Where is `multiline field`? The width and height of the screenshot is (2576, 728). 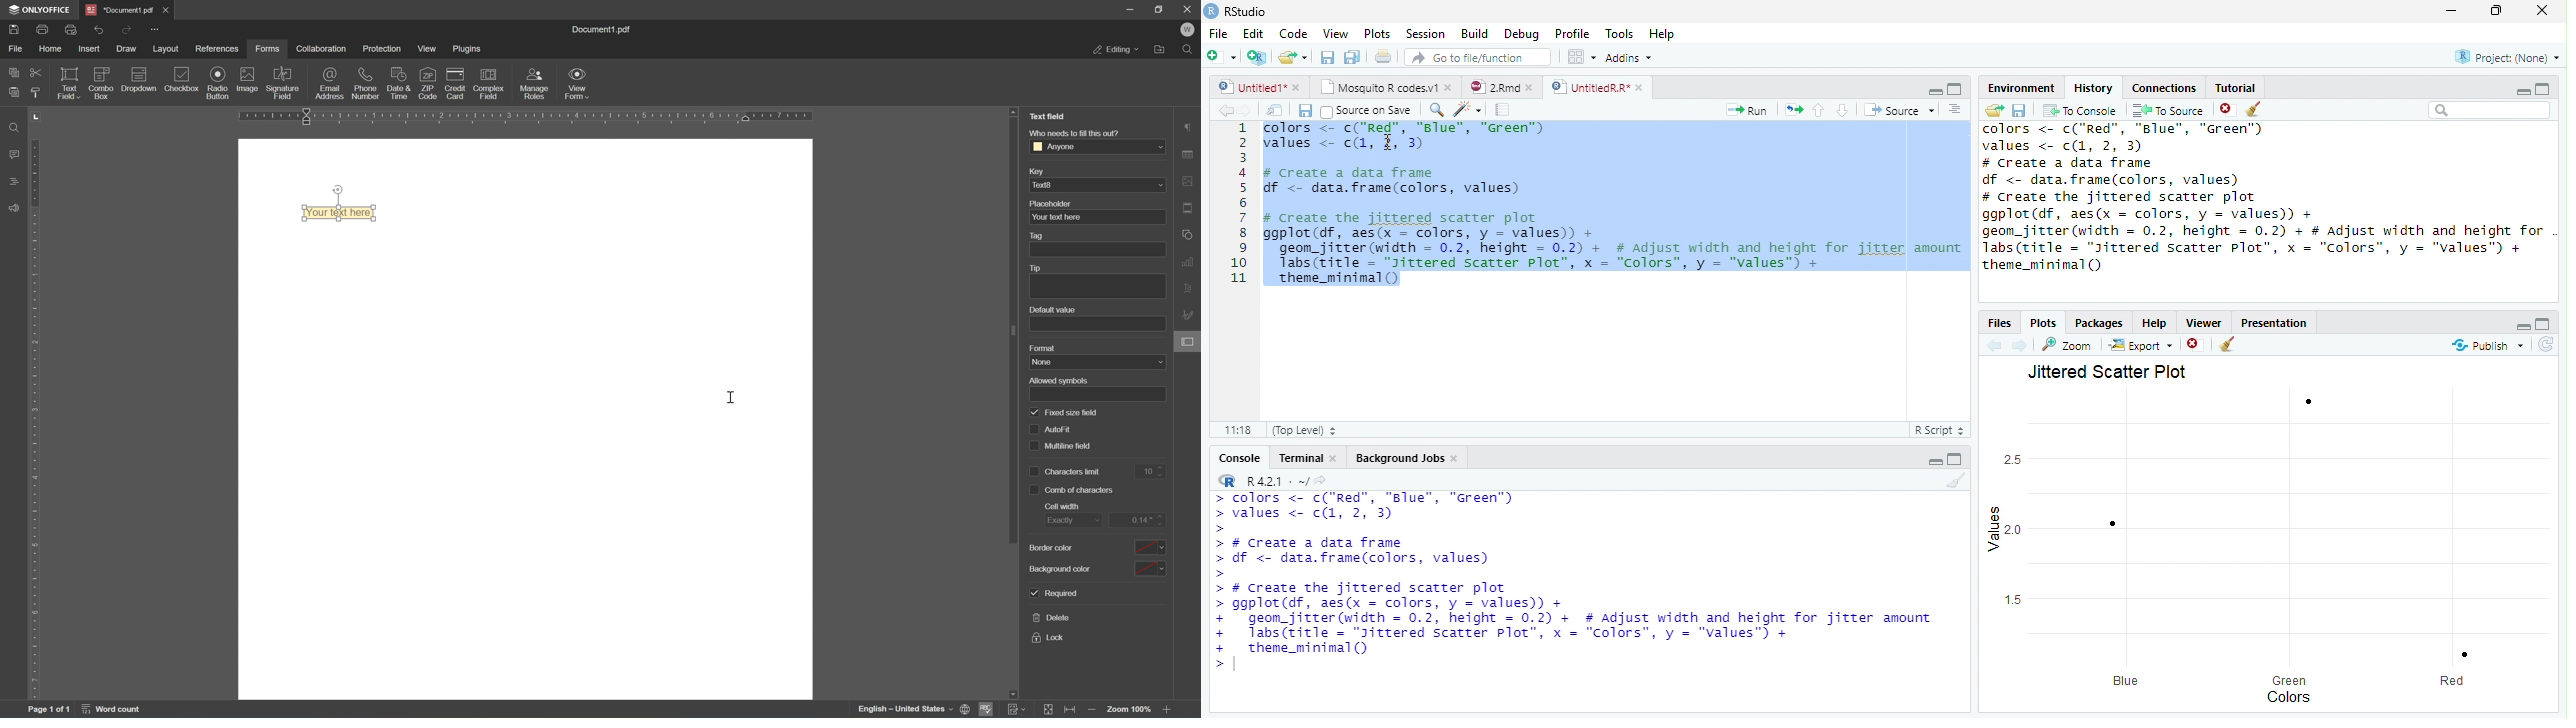 multiline field is located at coordinates (1077, 447).